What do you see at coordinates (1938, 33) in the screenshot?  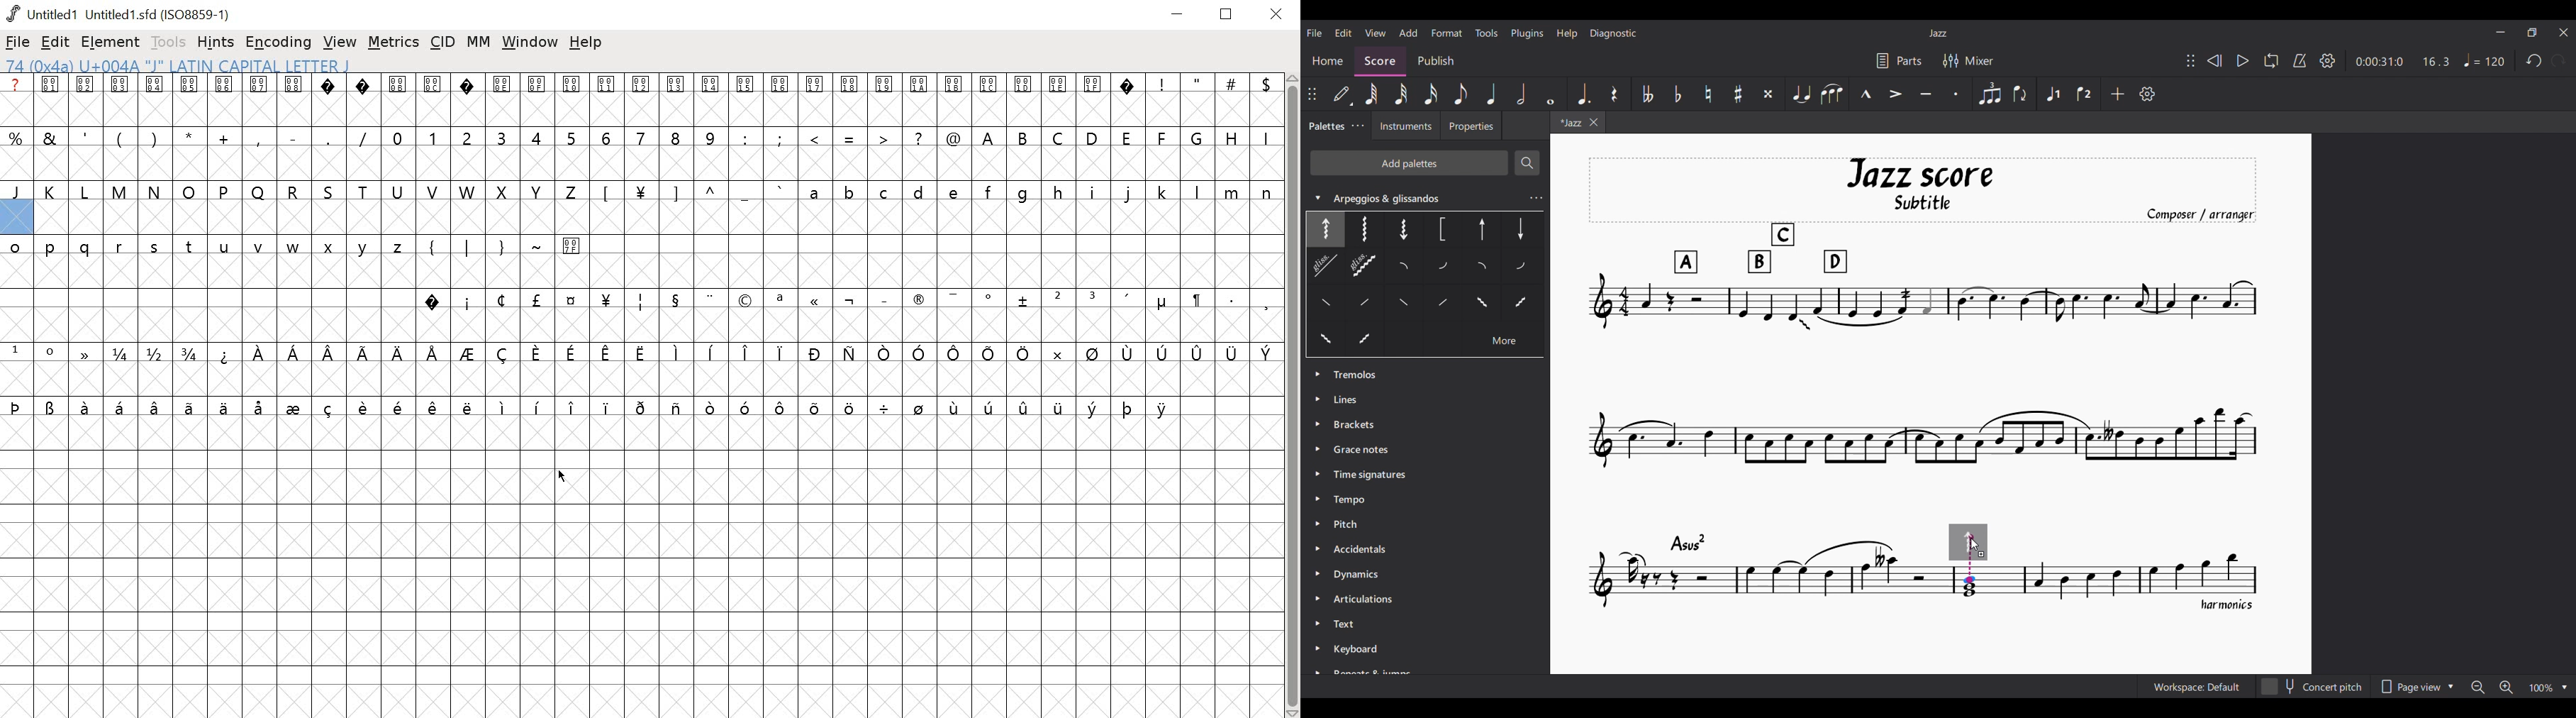 I see `Current score title` at bounding box center [1938, 33].